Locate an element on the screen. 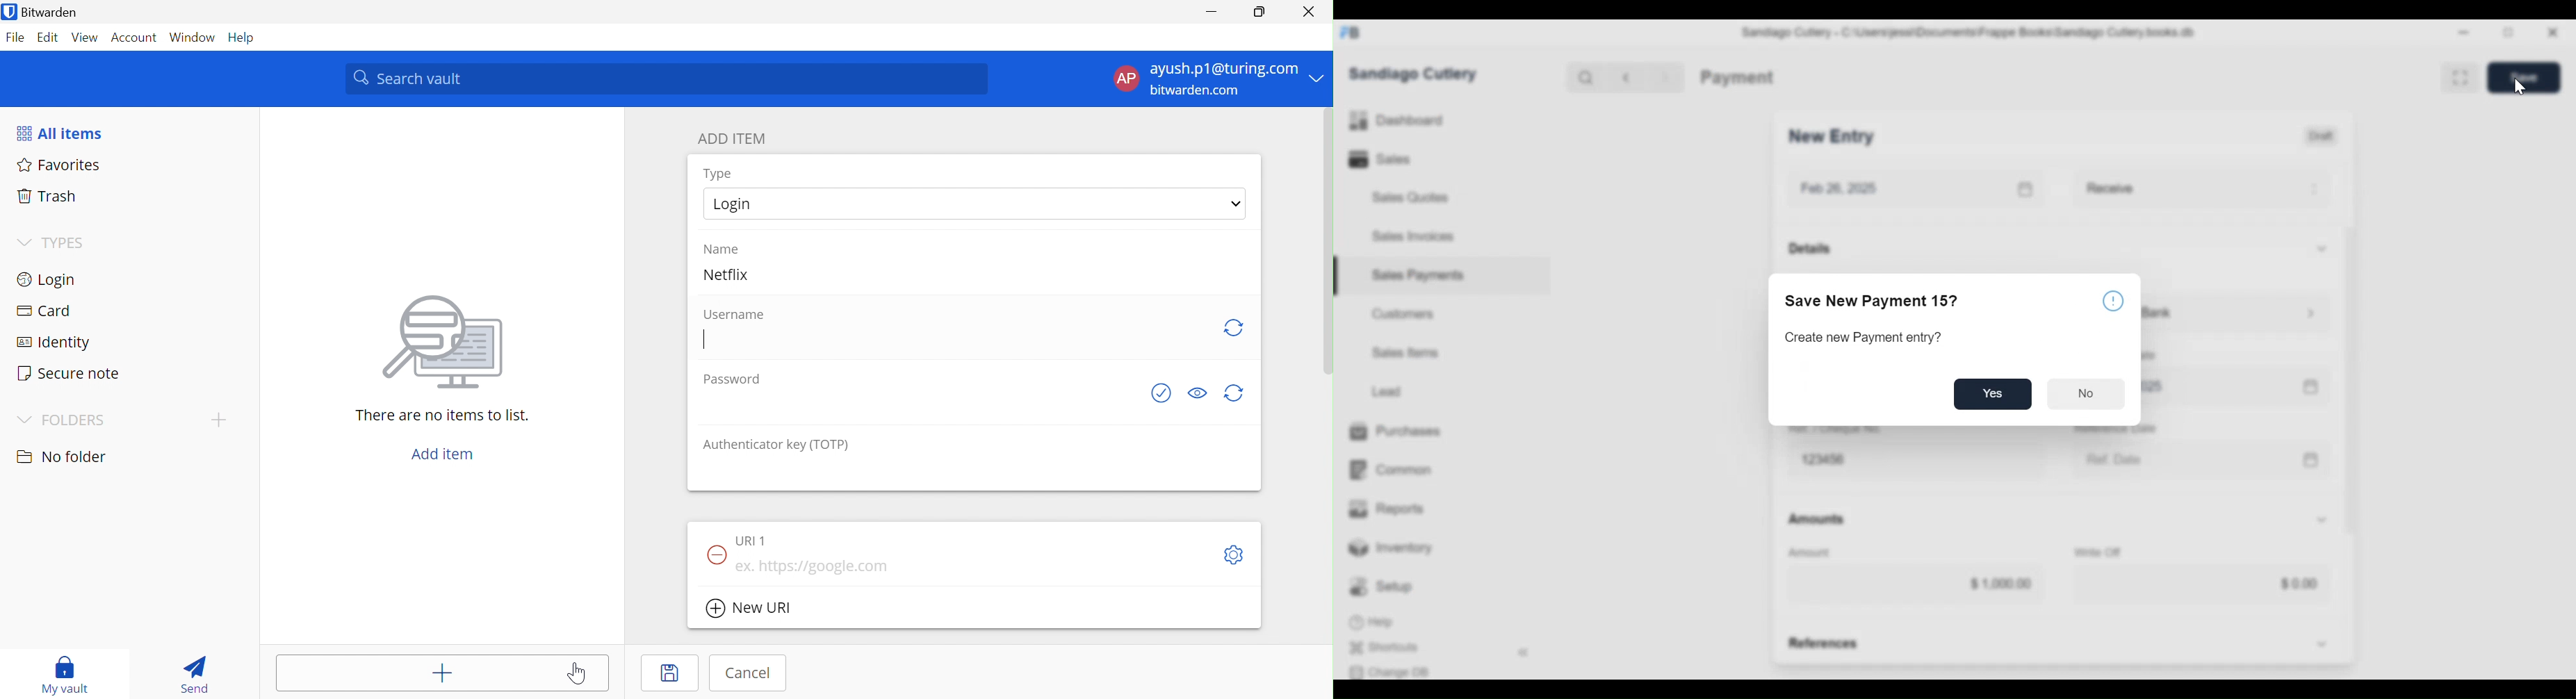  Yes is located at coordinates (1994, 394).